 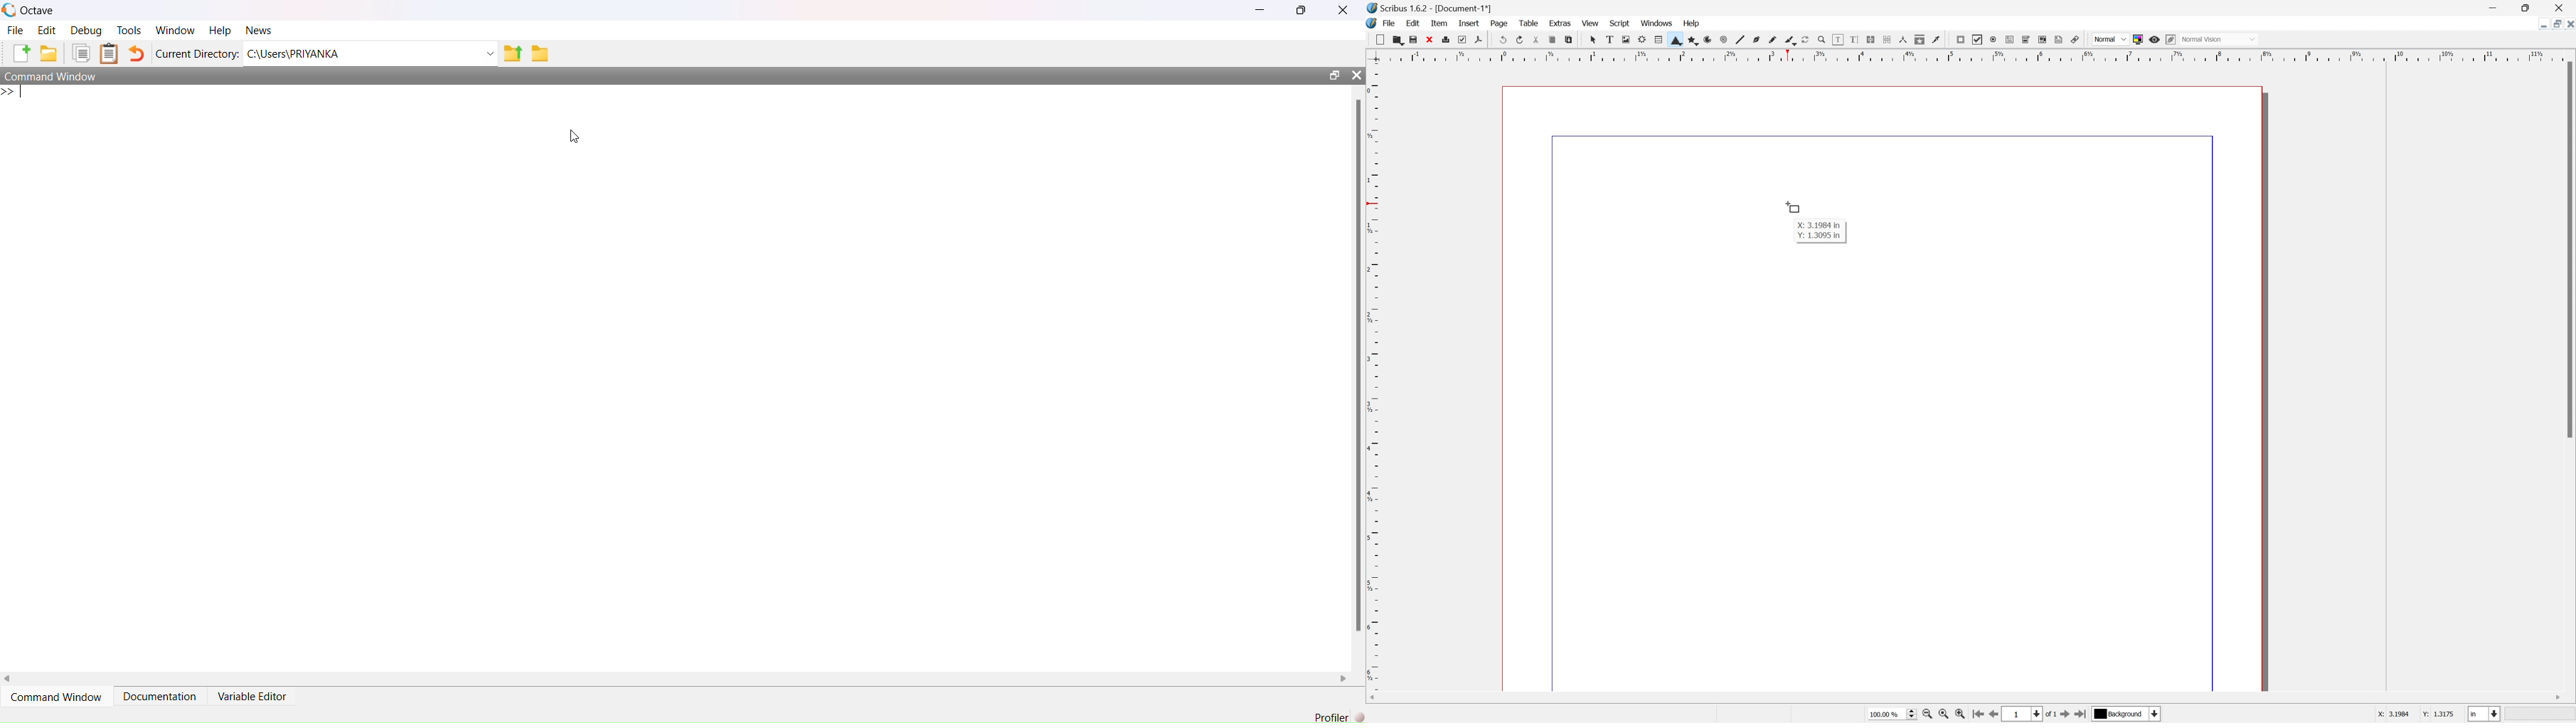 What do you see at coordinates (2082, 715) in the screenshot?
I see `Go to last page` at bounding box center [2082, 715].